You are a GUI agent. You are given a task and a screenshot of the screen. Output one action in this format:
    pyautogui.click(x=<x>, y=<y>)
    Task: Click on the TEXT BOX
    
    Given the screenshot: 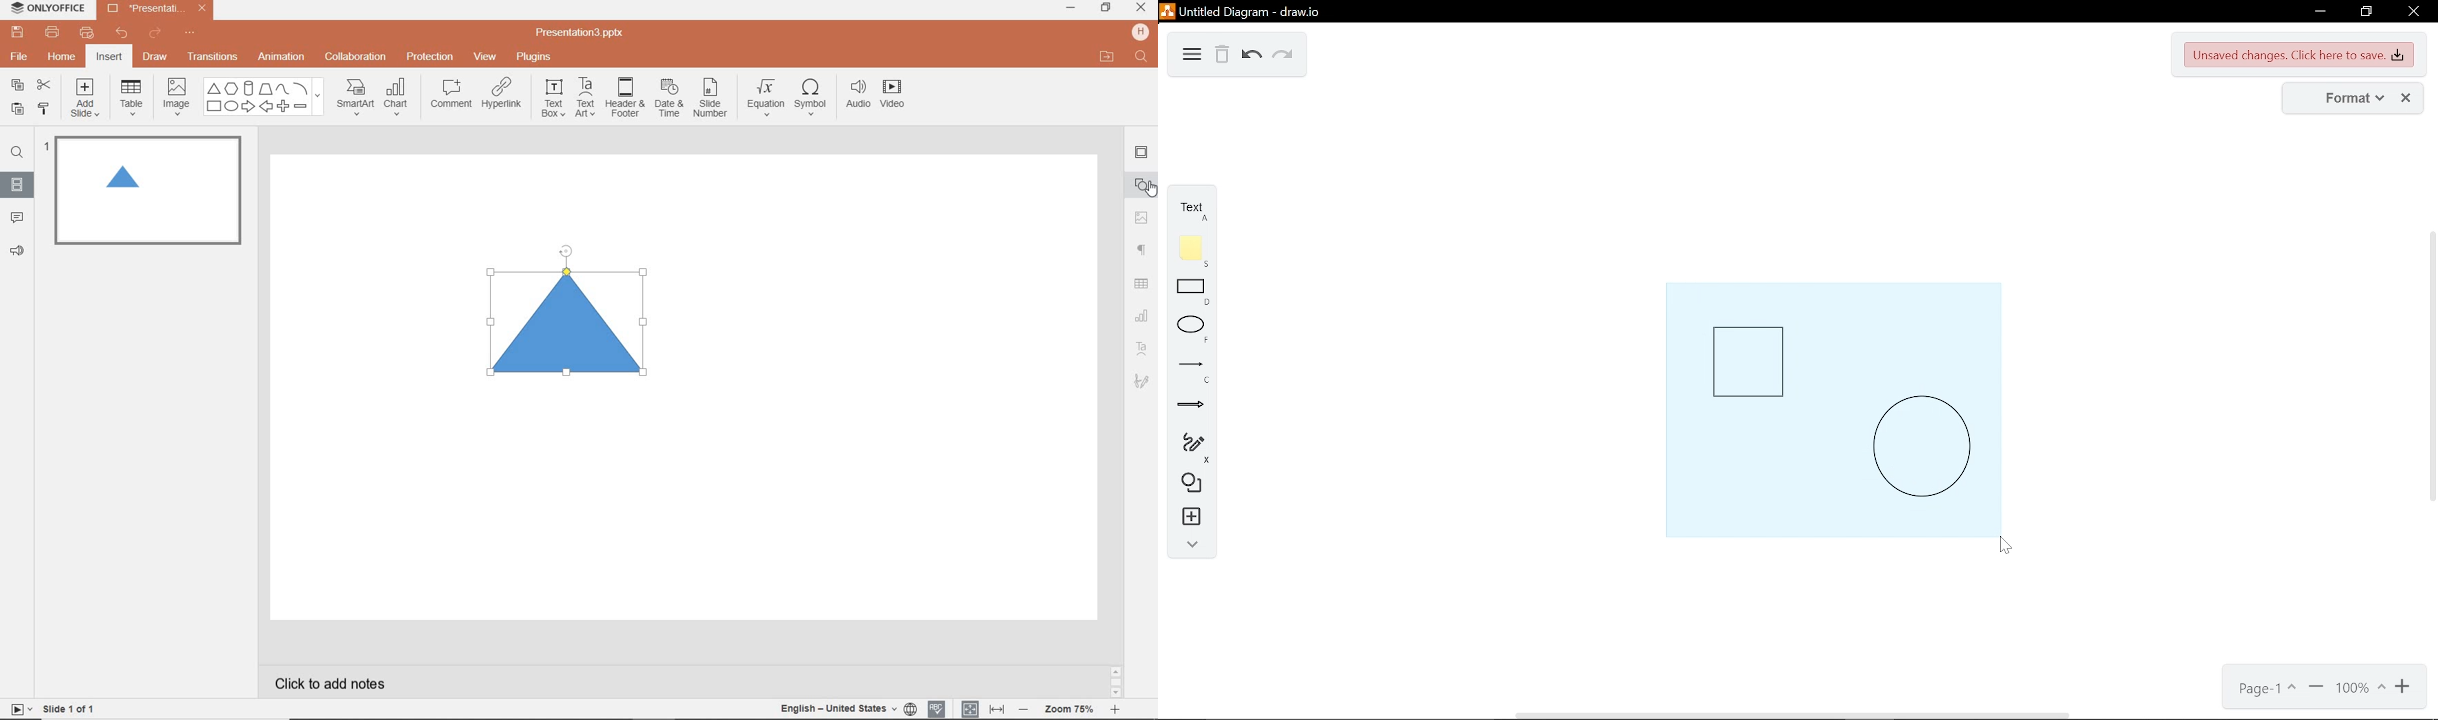 What is the action you would take?
    pyautogui.click(x=552, y=98)
    